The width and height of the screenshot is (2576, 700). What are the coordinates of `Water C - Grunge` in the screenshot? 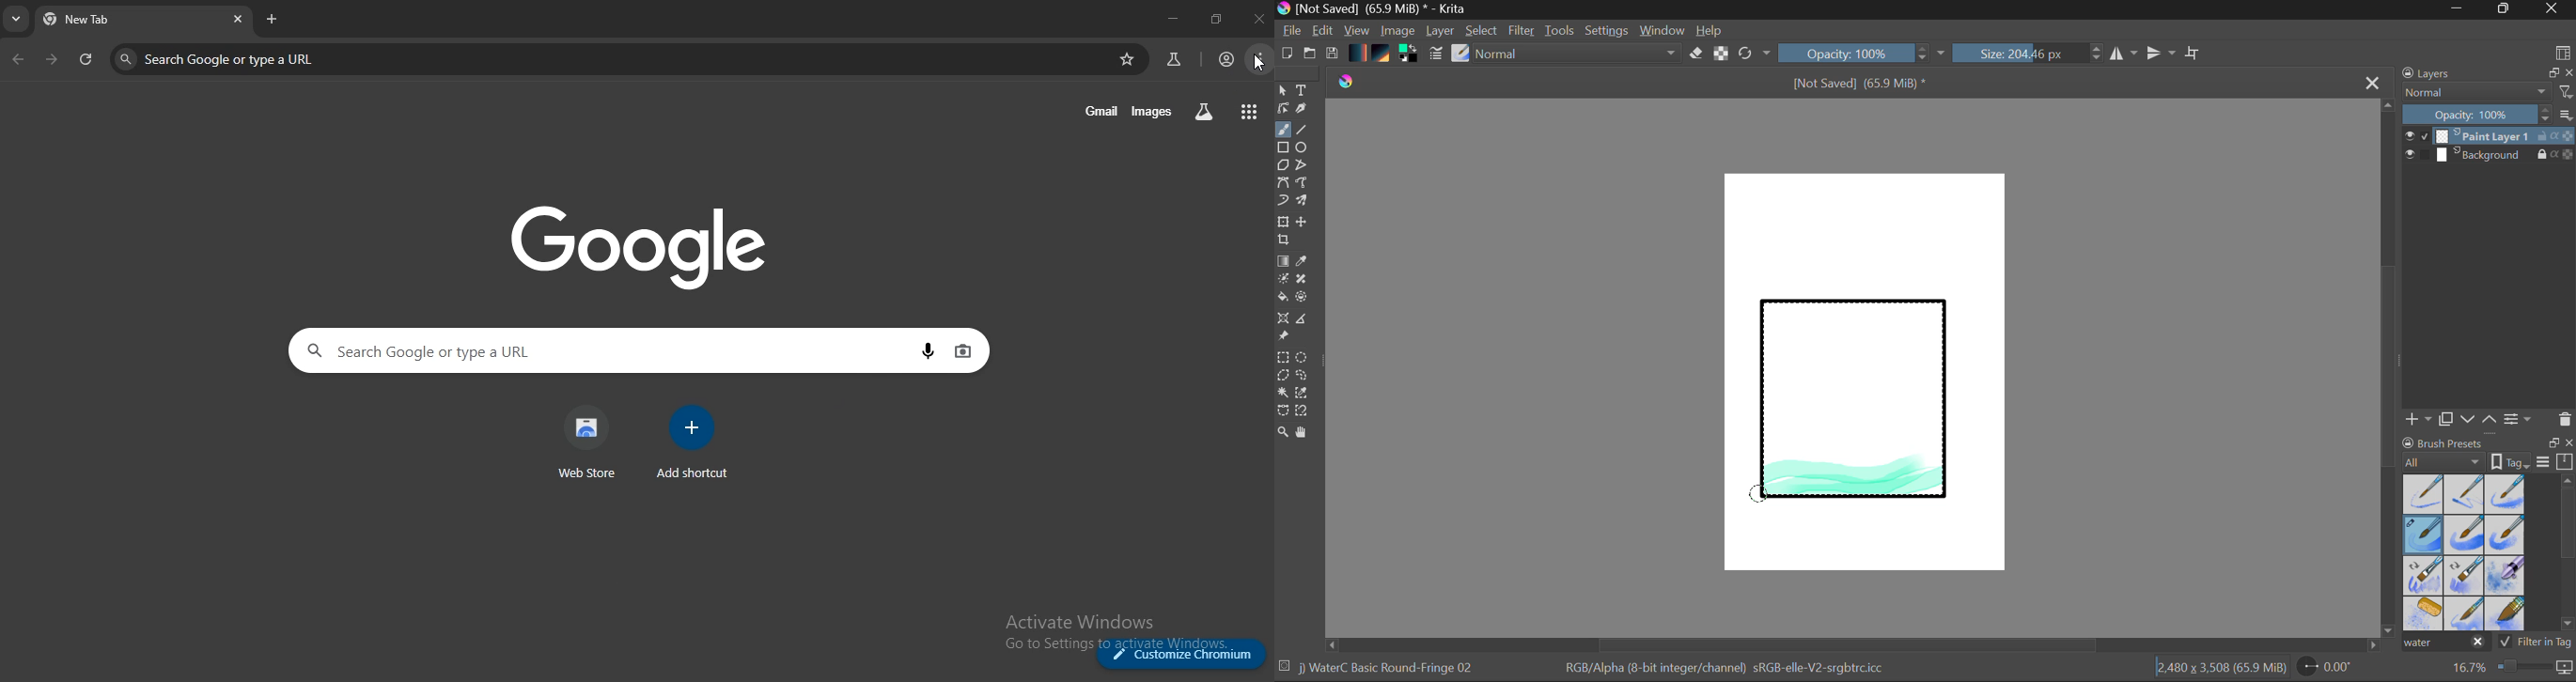 It's located at (2506, 535).